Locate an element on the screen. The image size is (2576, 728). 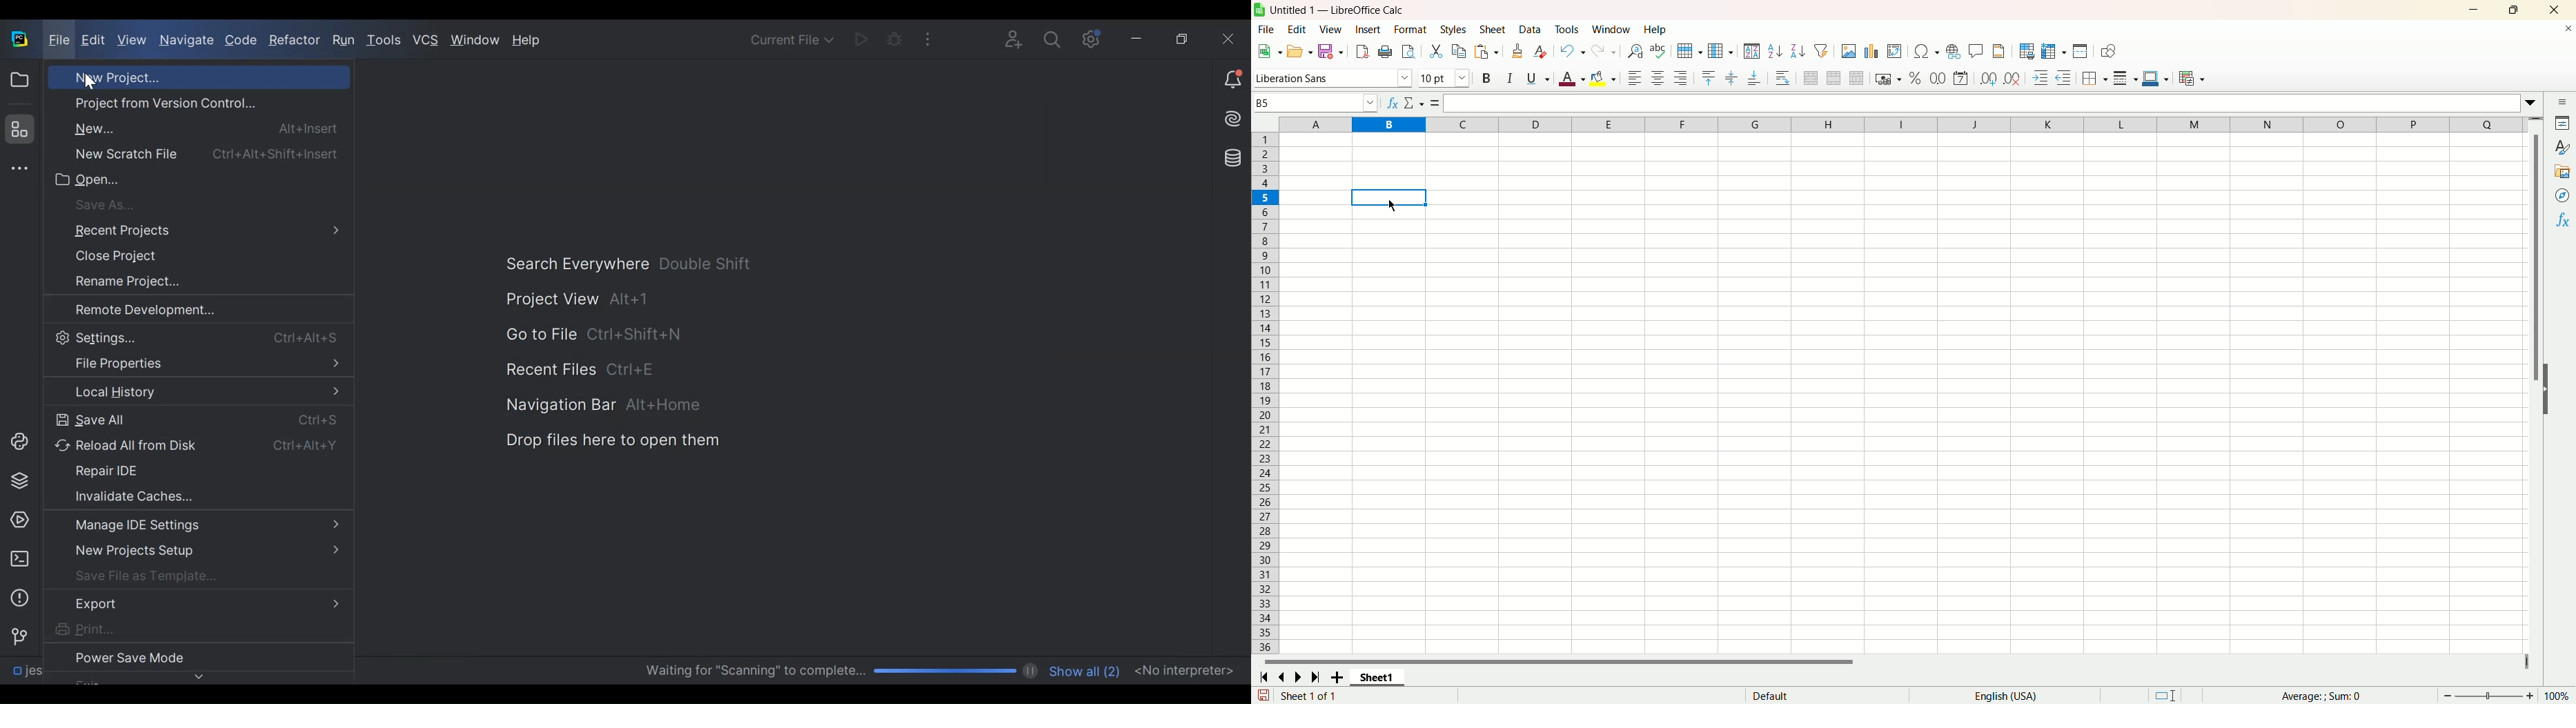
italics is located at coordinates (1510, 79).